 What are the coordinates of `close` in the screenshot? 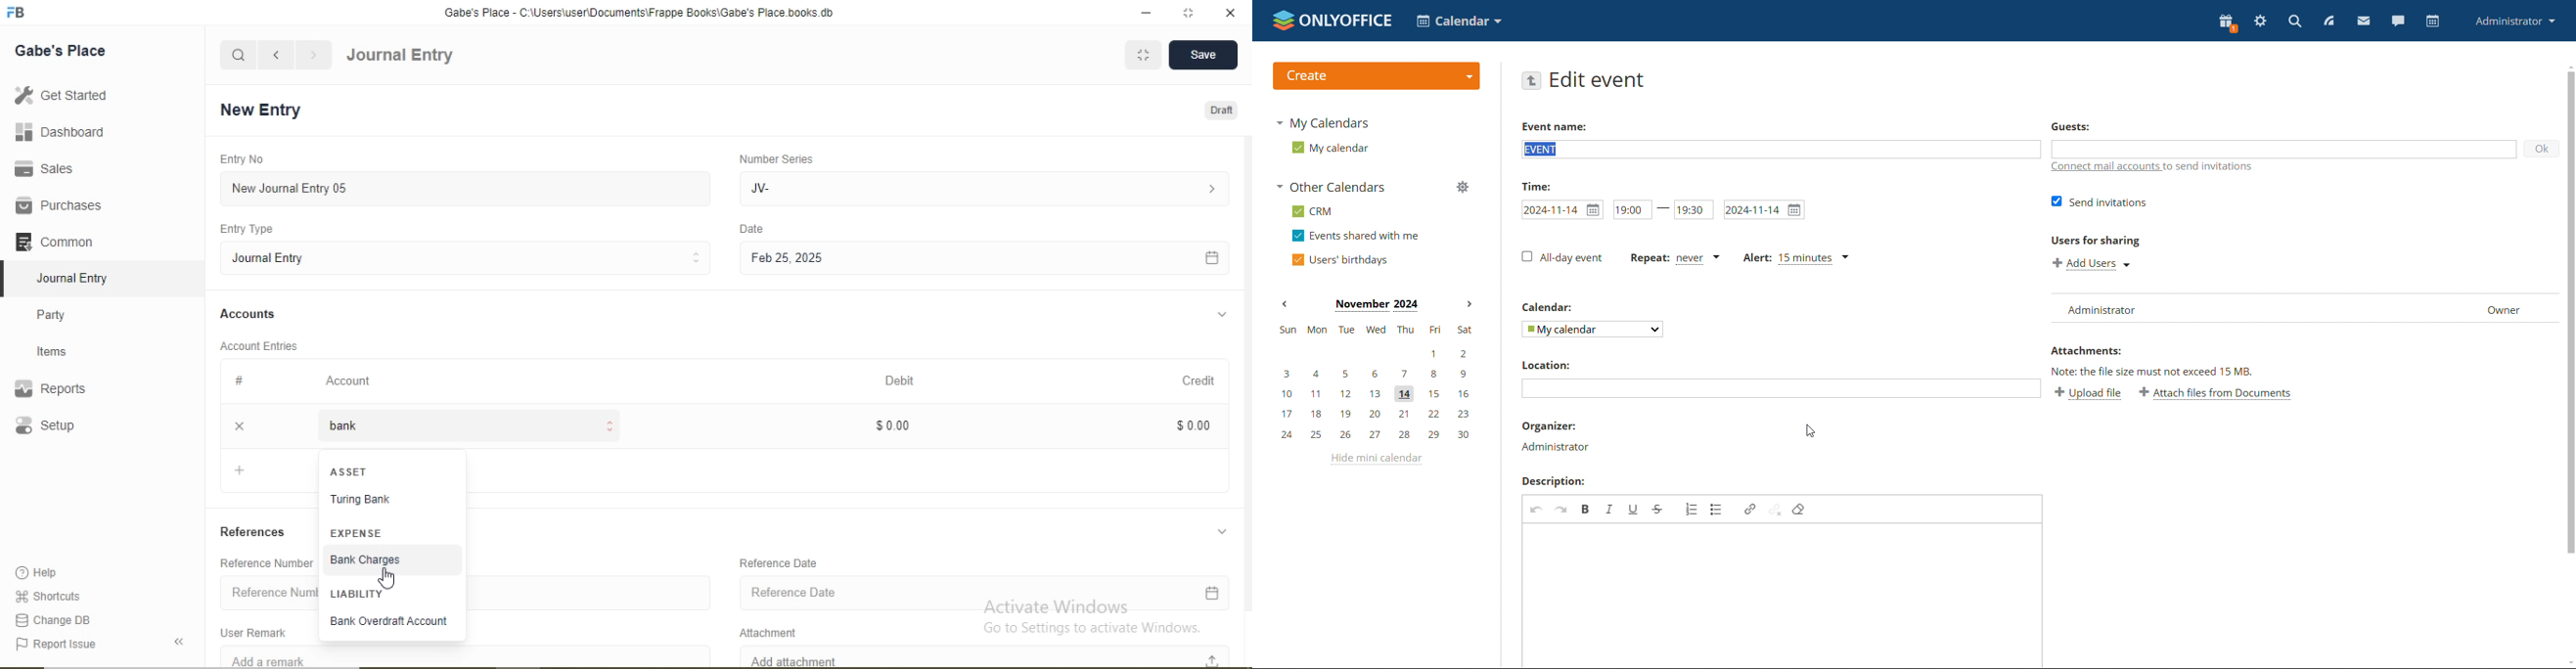 It's located at (237, 424).